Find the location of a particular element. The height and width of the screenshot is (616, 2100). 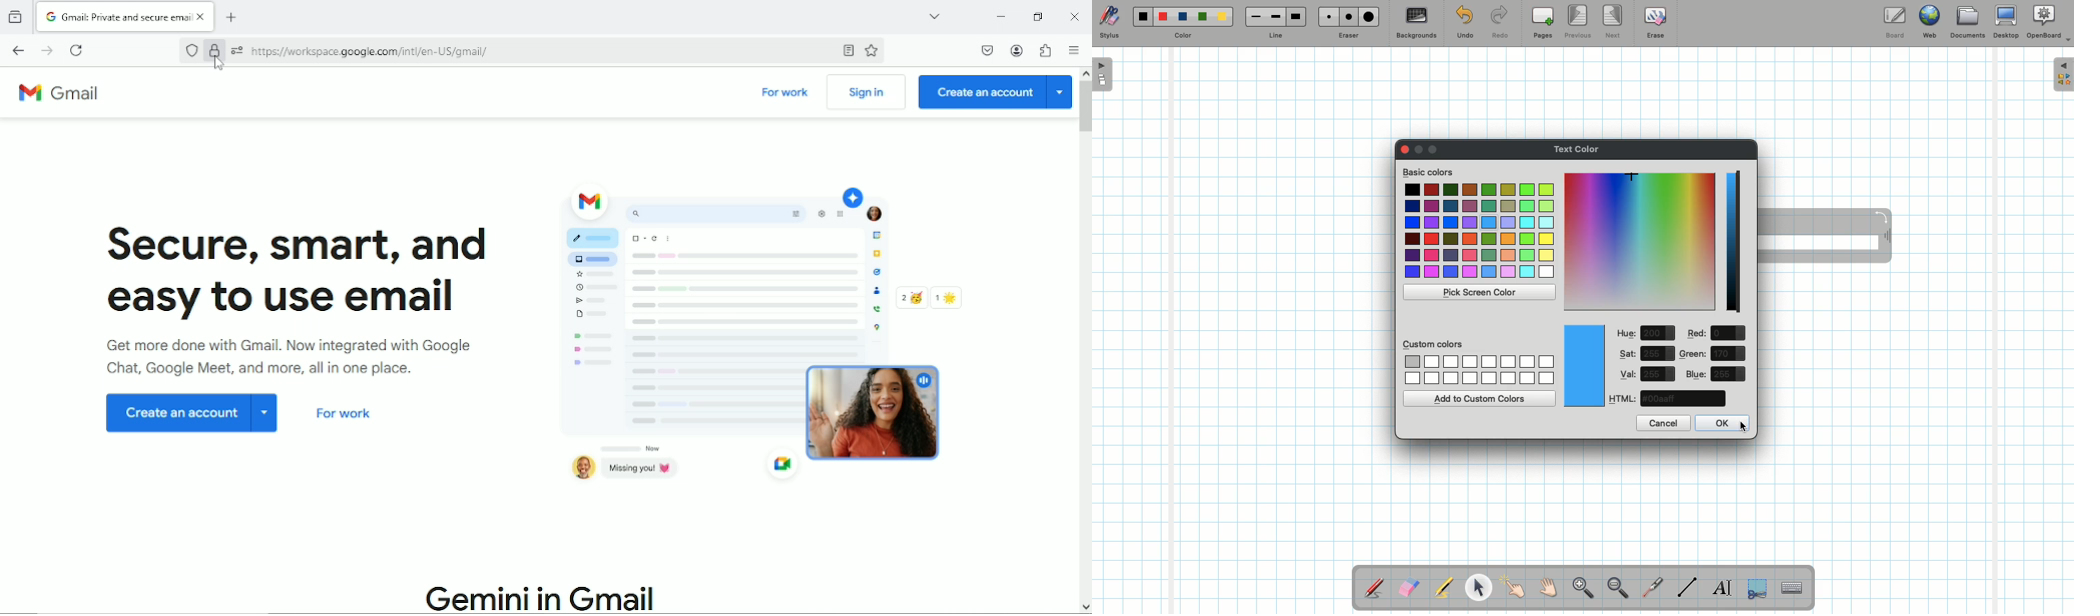

Minimize is located at coordinates (997, 16).